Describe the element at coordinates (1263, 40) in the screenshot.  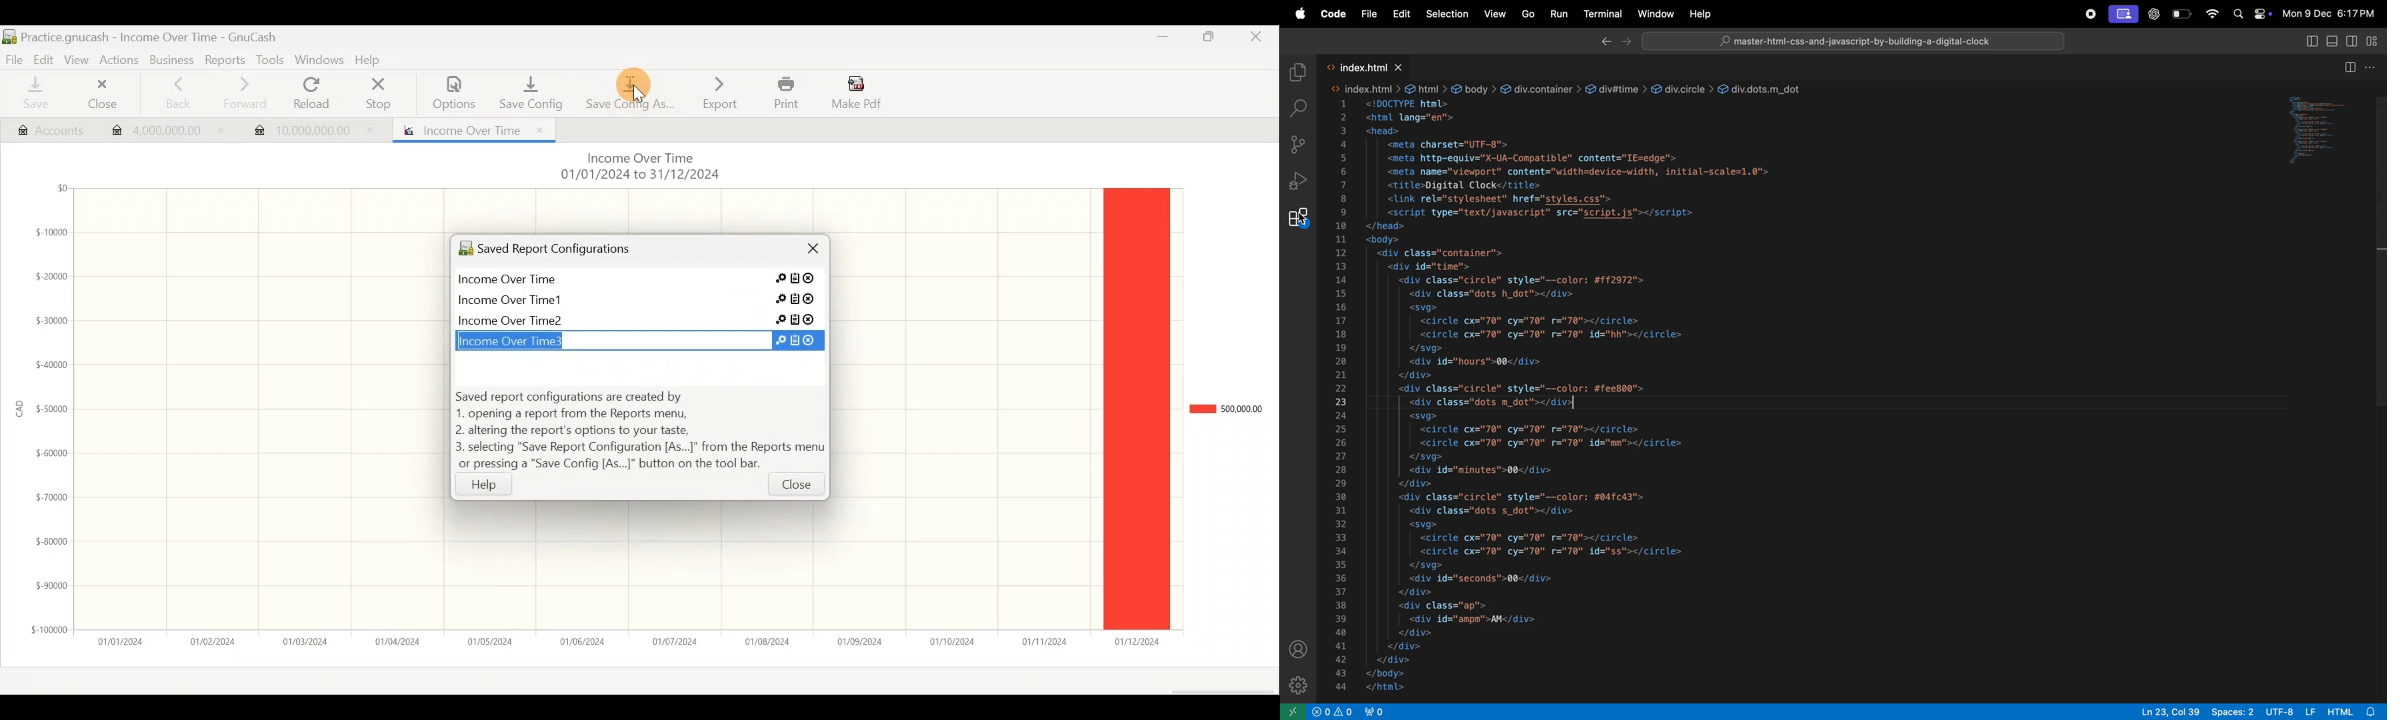
I see `Close` at that location.